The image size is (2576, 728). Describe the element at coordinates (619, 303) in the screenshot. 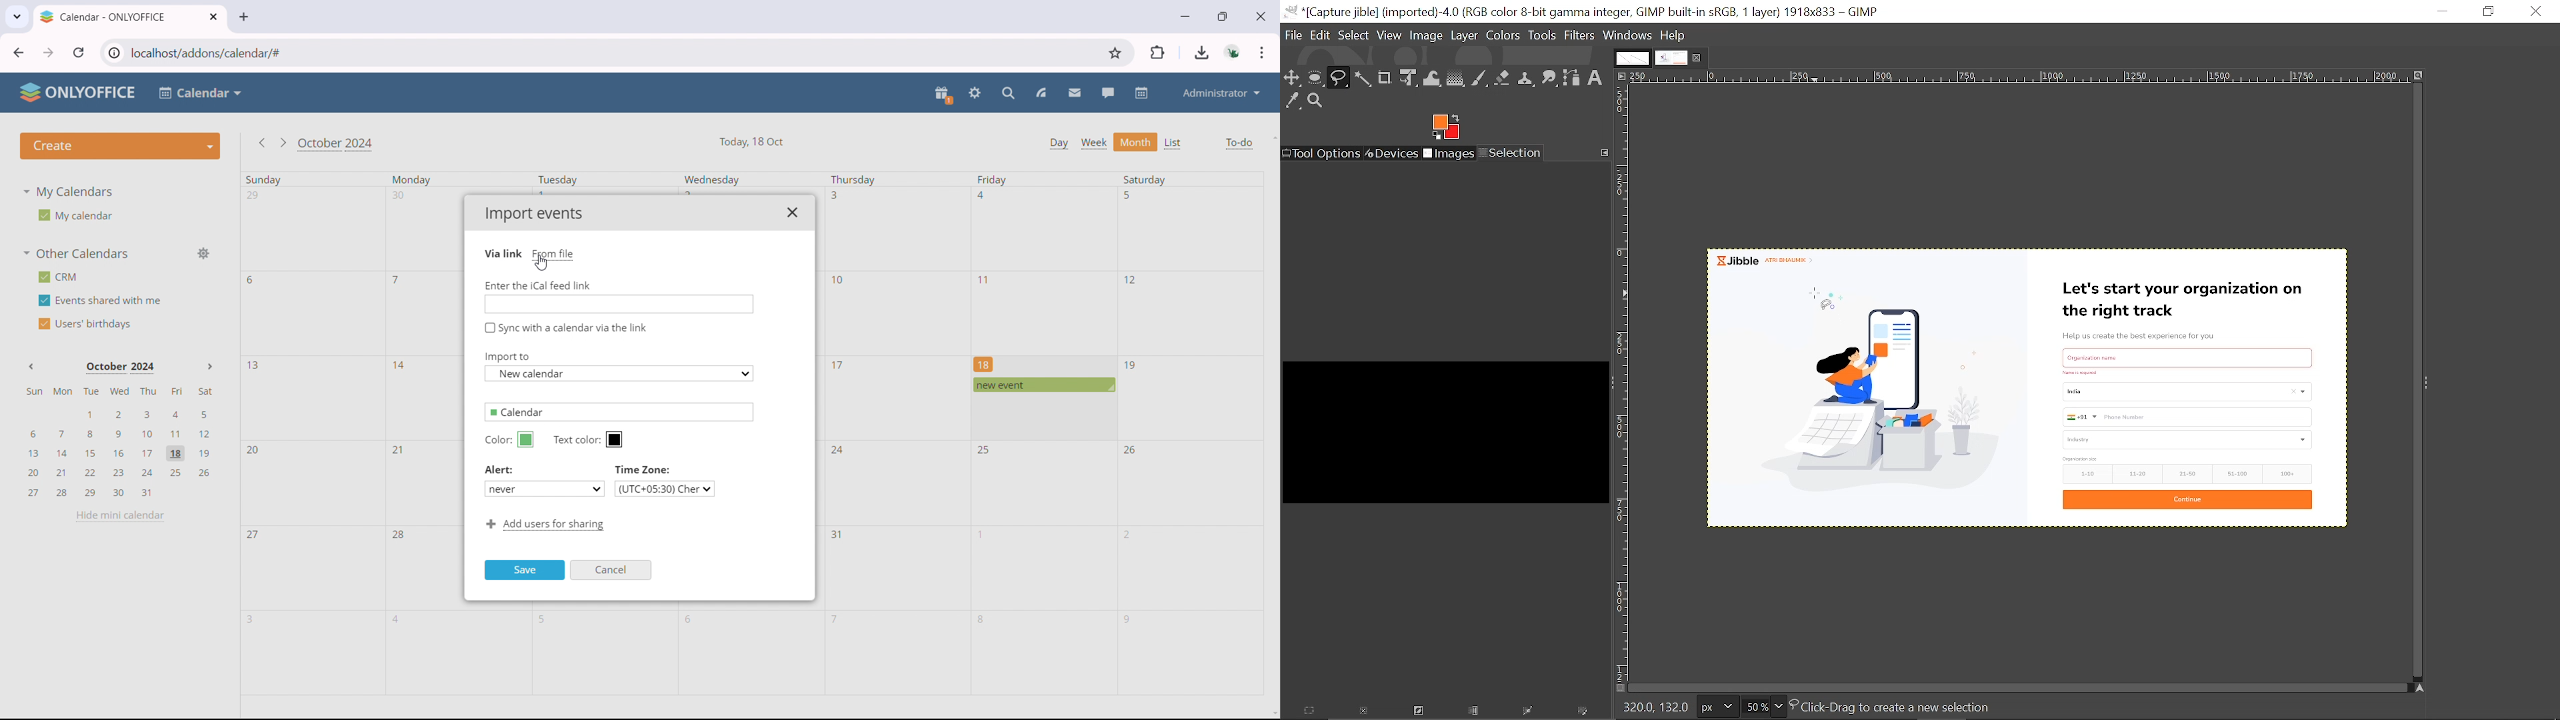

I see `Enter link` at that location.